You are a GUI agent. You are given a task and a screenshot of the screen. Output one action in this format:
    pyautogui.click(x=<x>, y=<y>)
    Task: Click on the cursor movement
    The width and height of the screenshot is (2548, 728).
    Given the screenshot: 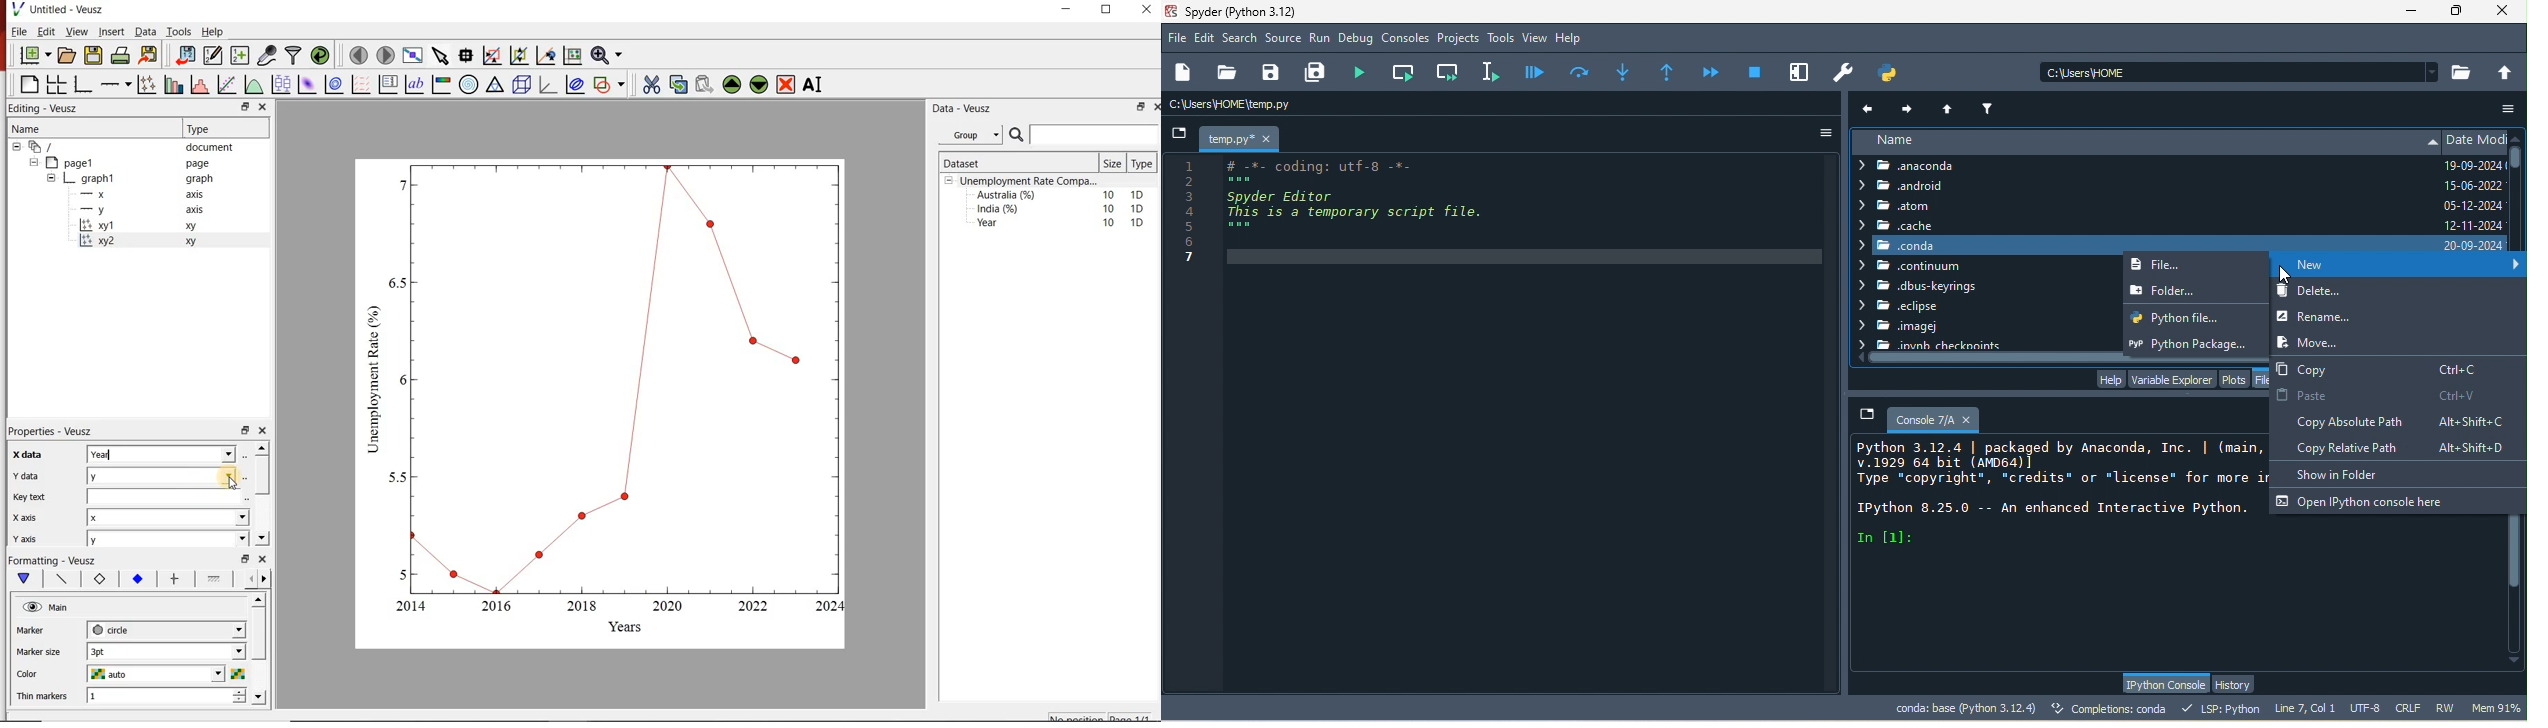 What is the action you would take?
    pyautogui.click(x=2287, y=277)
    